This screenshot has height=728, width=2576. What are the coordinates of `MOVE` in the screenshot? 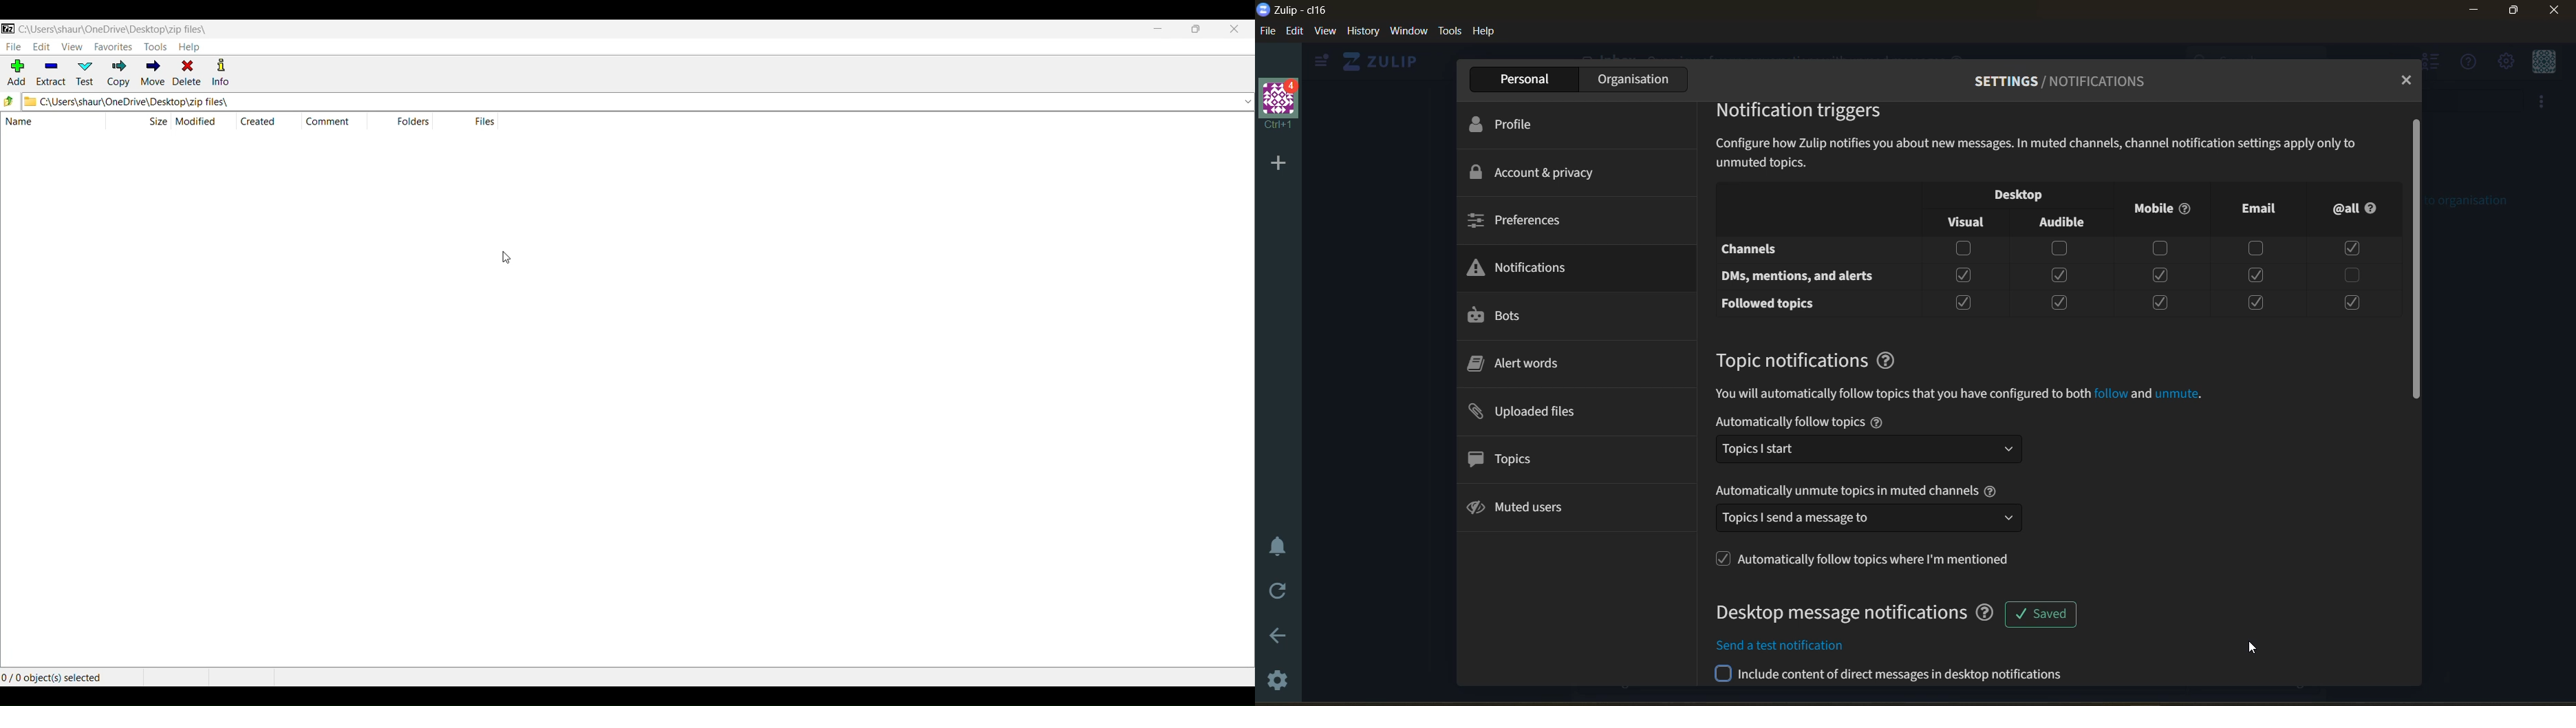 It's located at (152, 75).